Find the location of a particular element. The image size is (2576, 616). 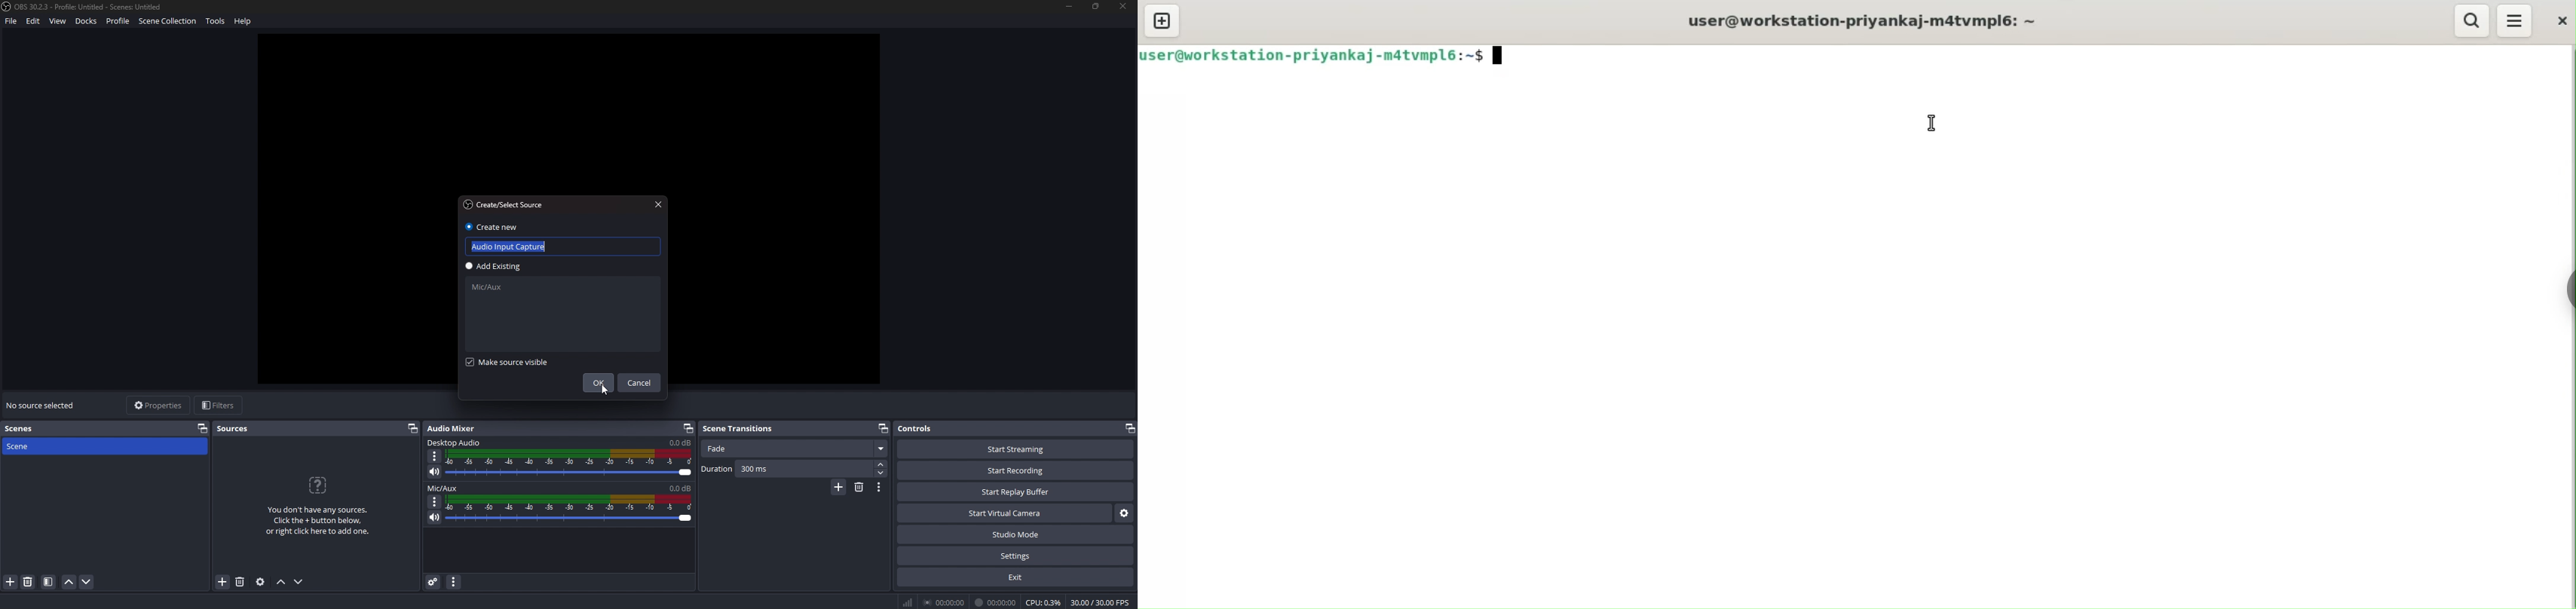

start streaming is located at coordinates (1016, 449).